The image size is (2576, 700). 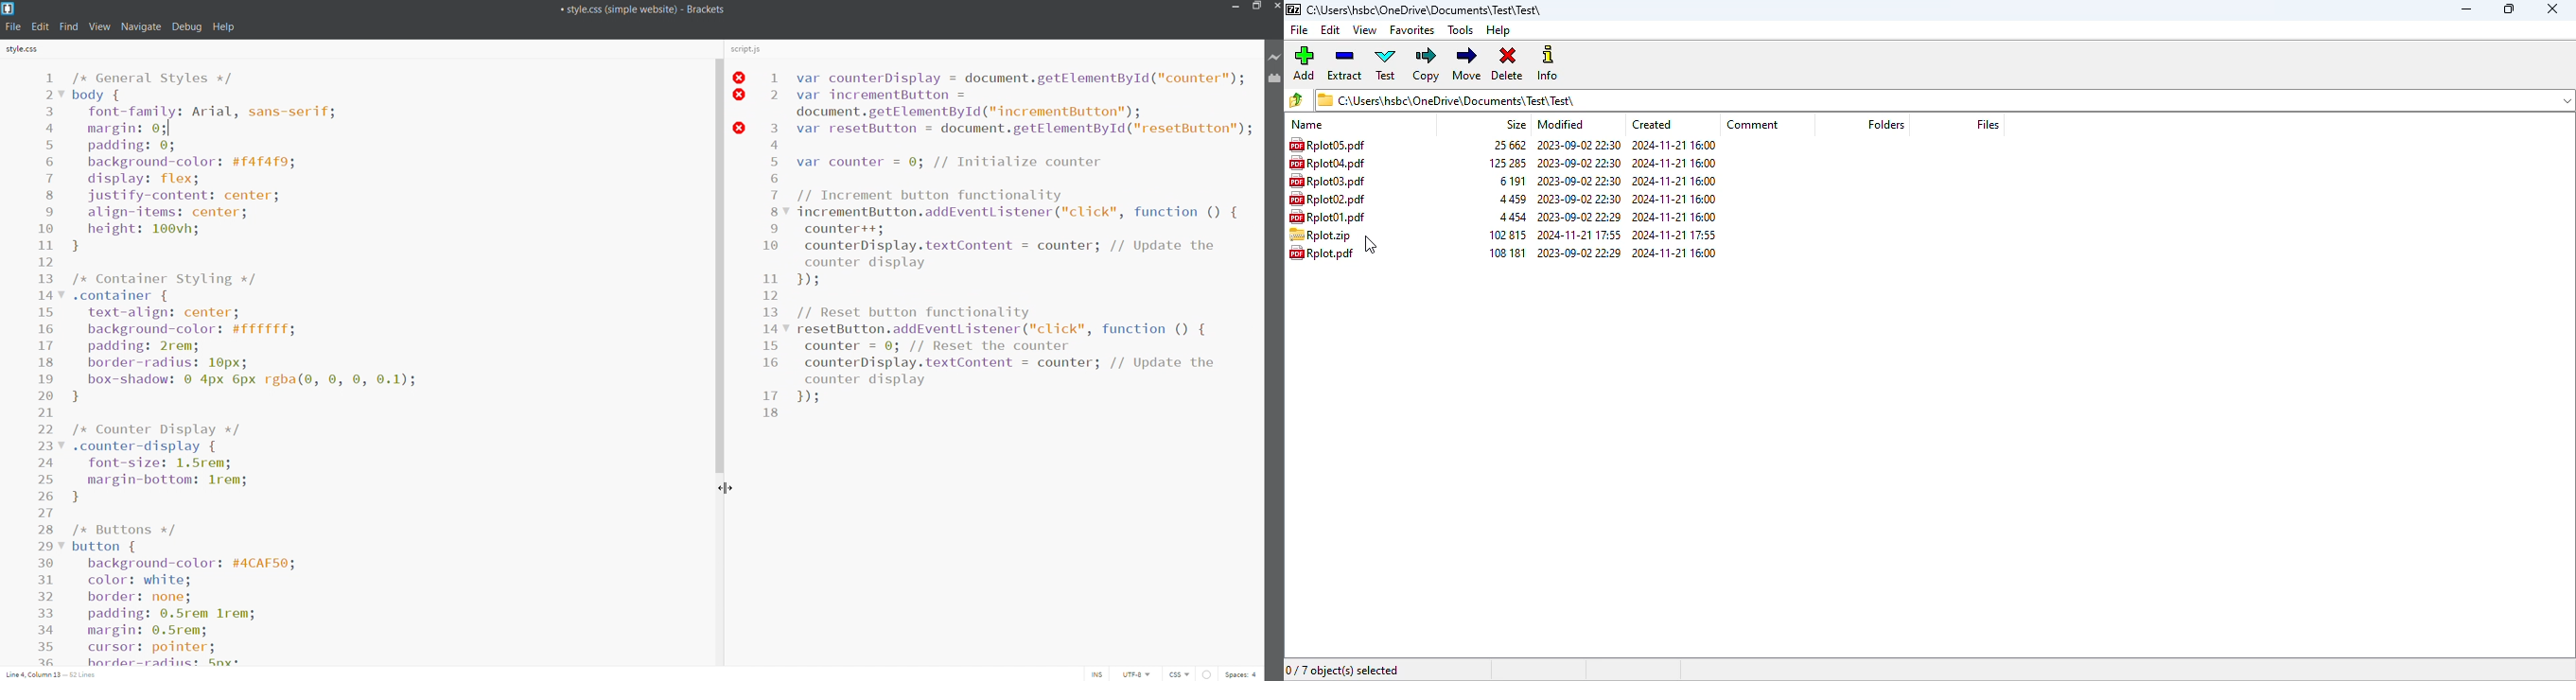 I want to click on test, so click(x=1385, y=63).